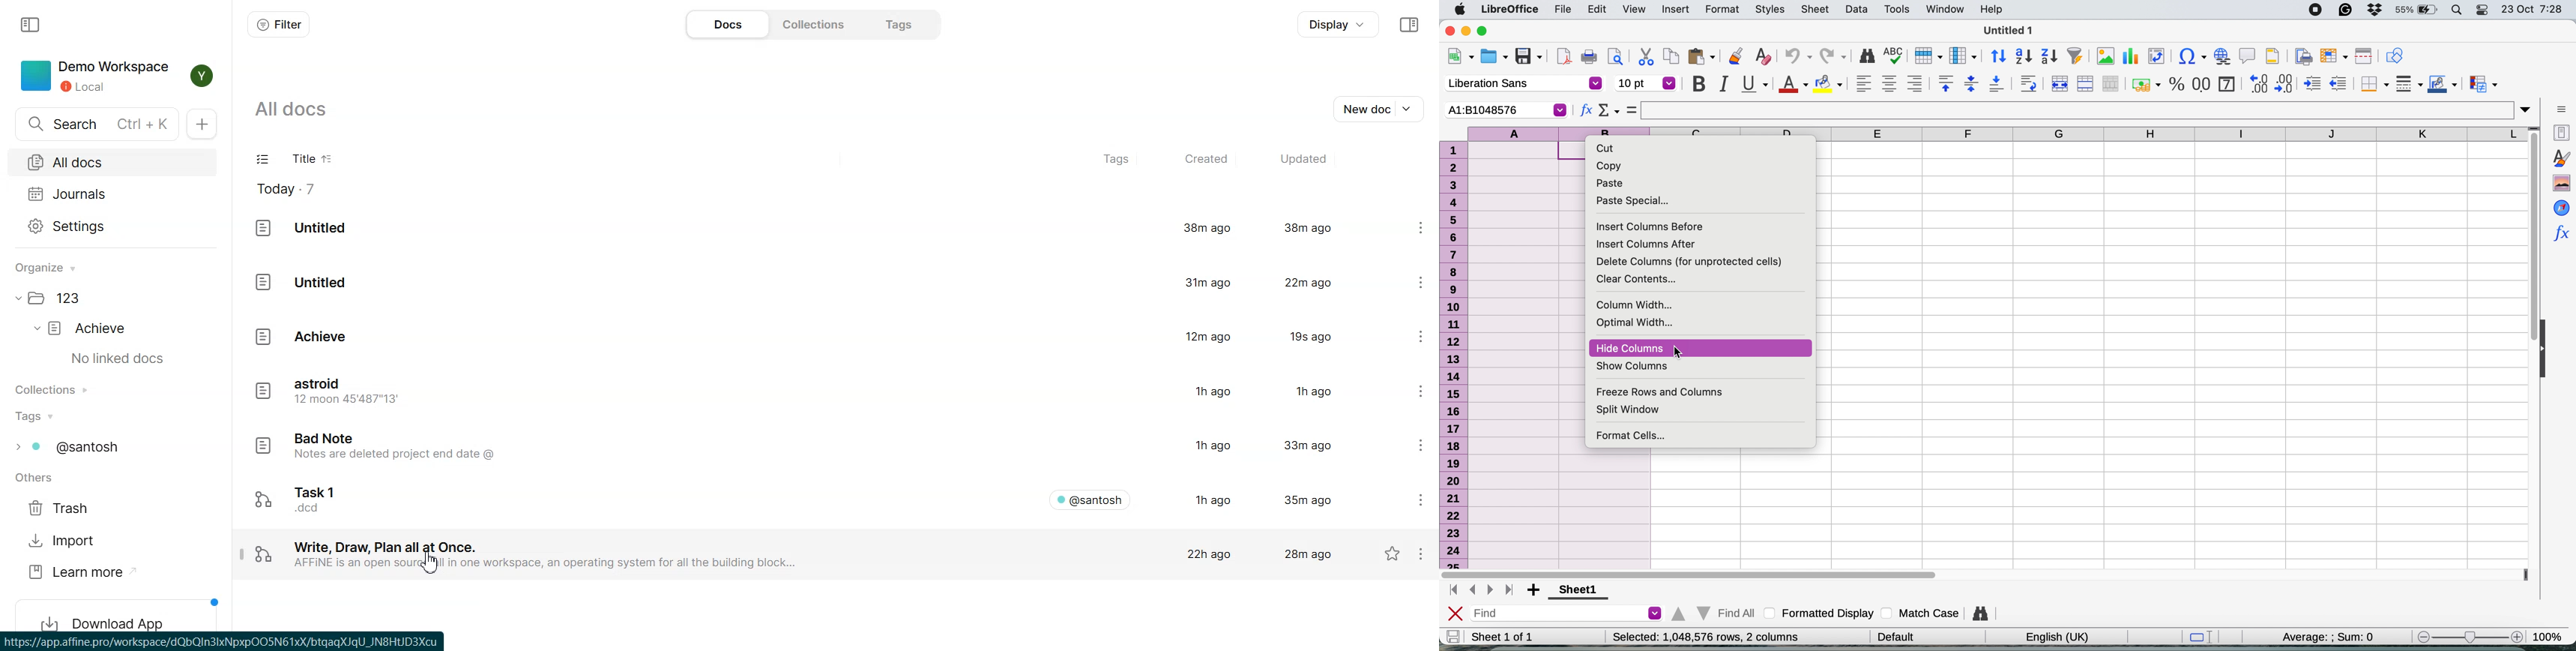 The height and width of the screenshot is (672, 2576). Describe the element at coordinates (2258, 83) in the screenshot. I see `add decimal` at that location.